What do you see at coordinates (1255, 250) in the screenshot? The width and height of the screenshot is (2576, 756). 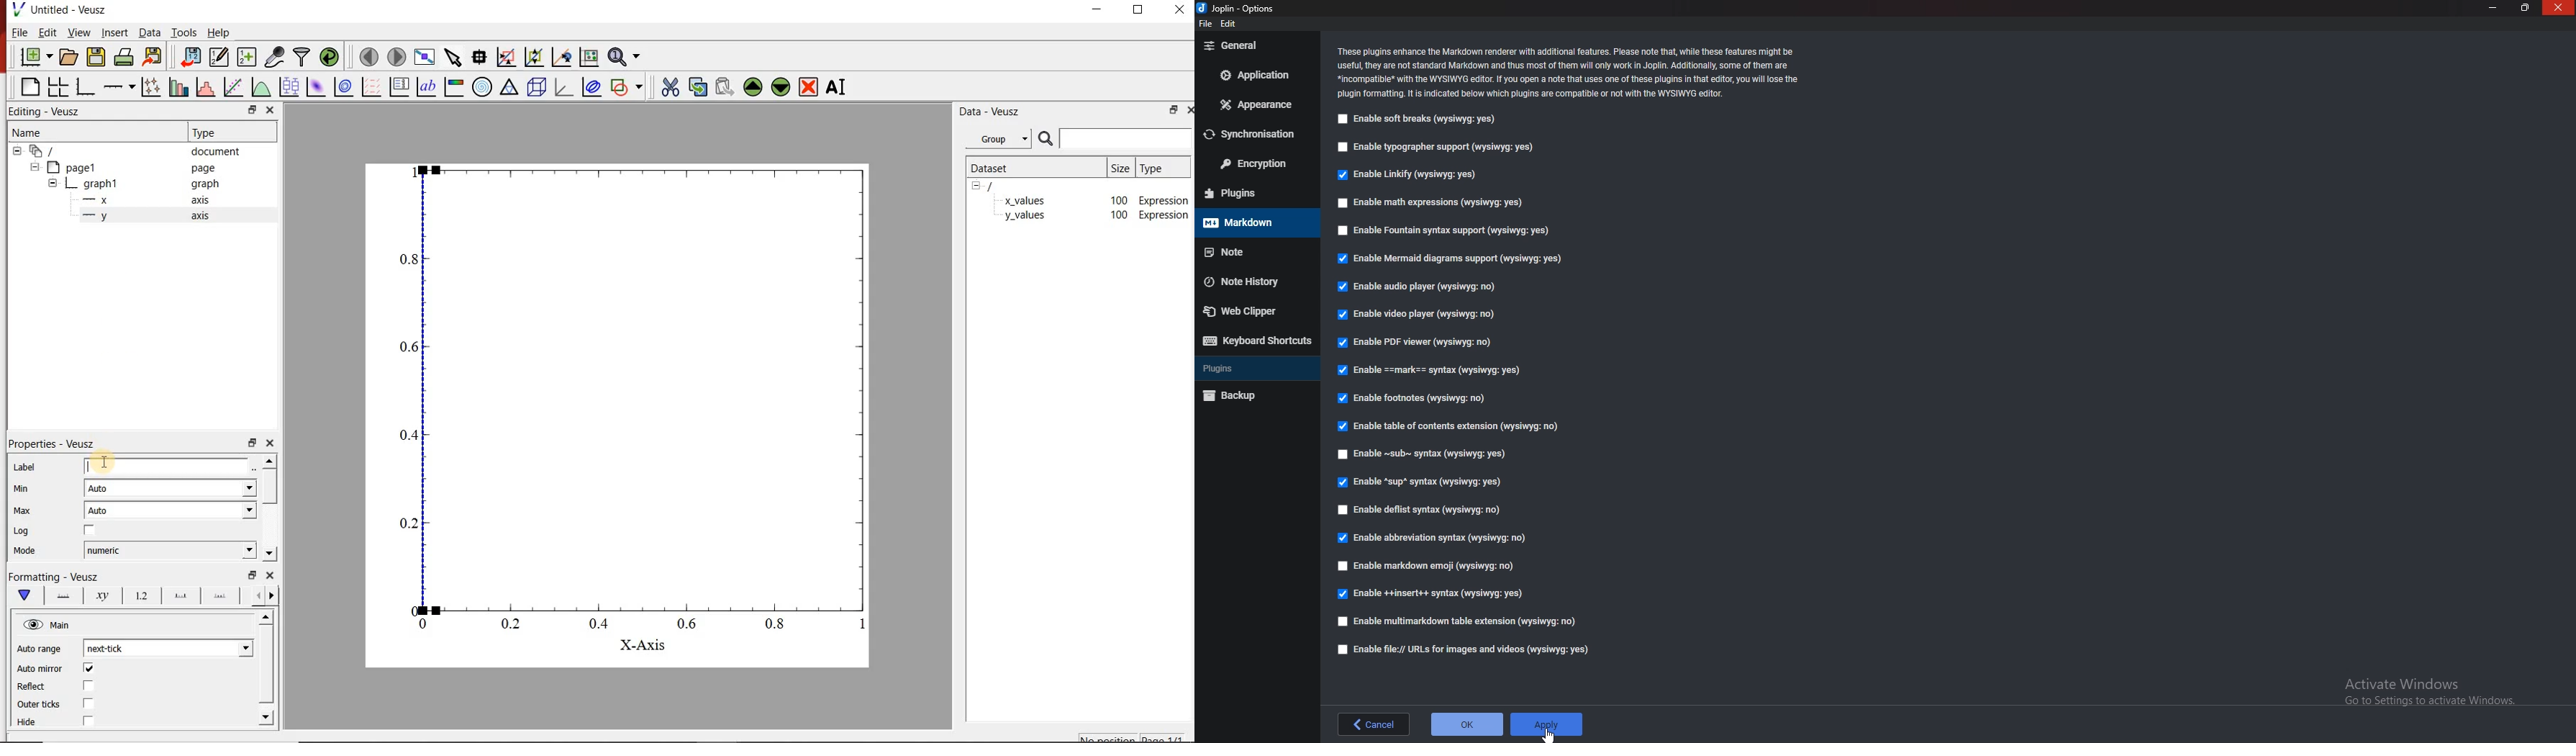 I see `Note` at bounding box center [1255, 250].